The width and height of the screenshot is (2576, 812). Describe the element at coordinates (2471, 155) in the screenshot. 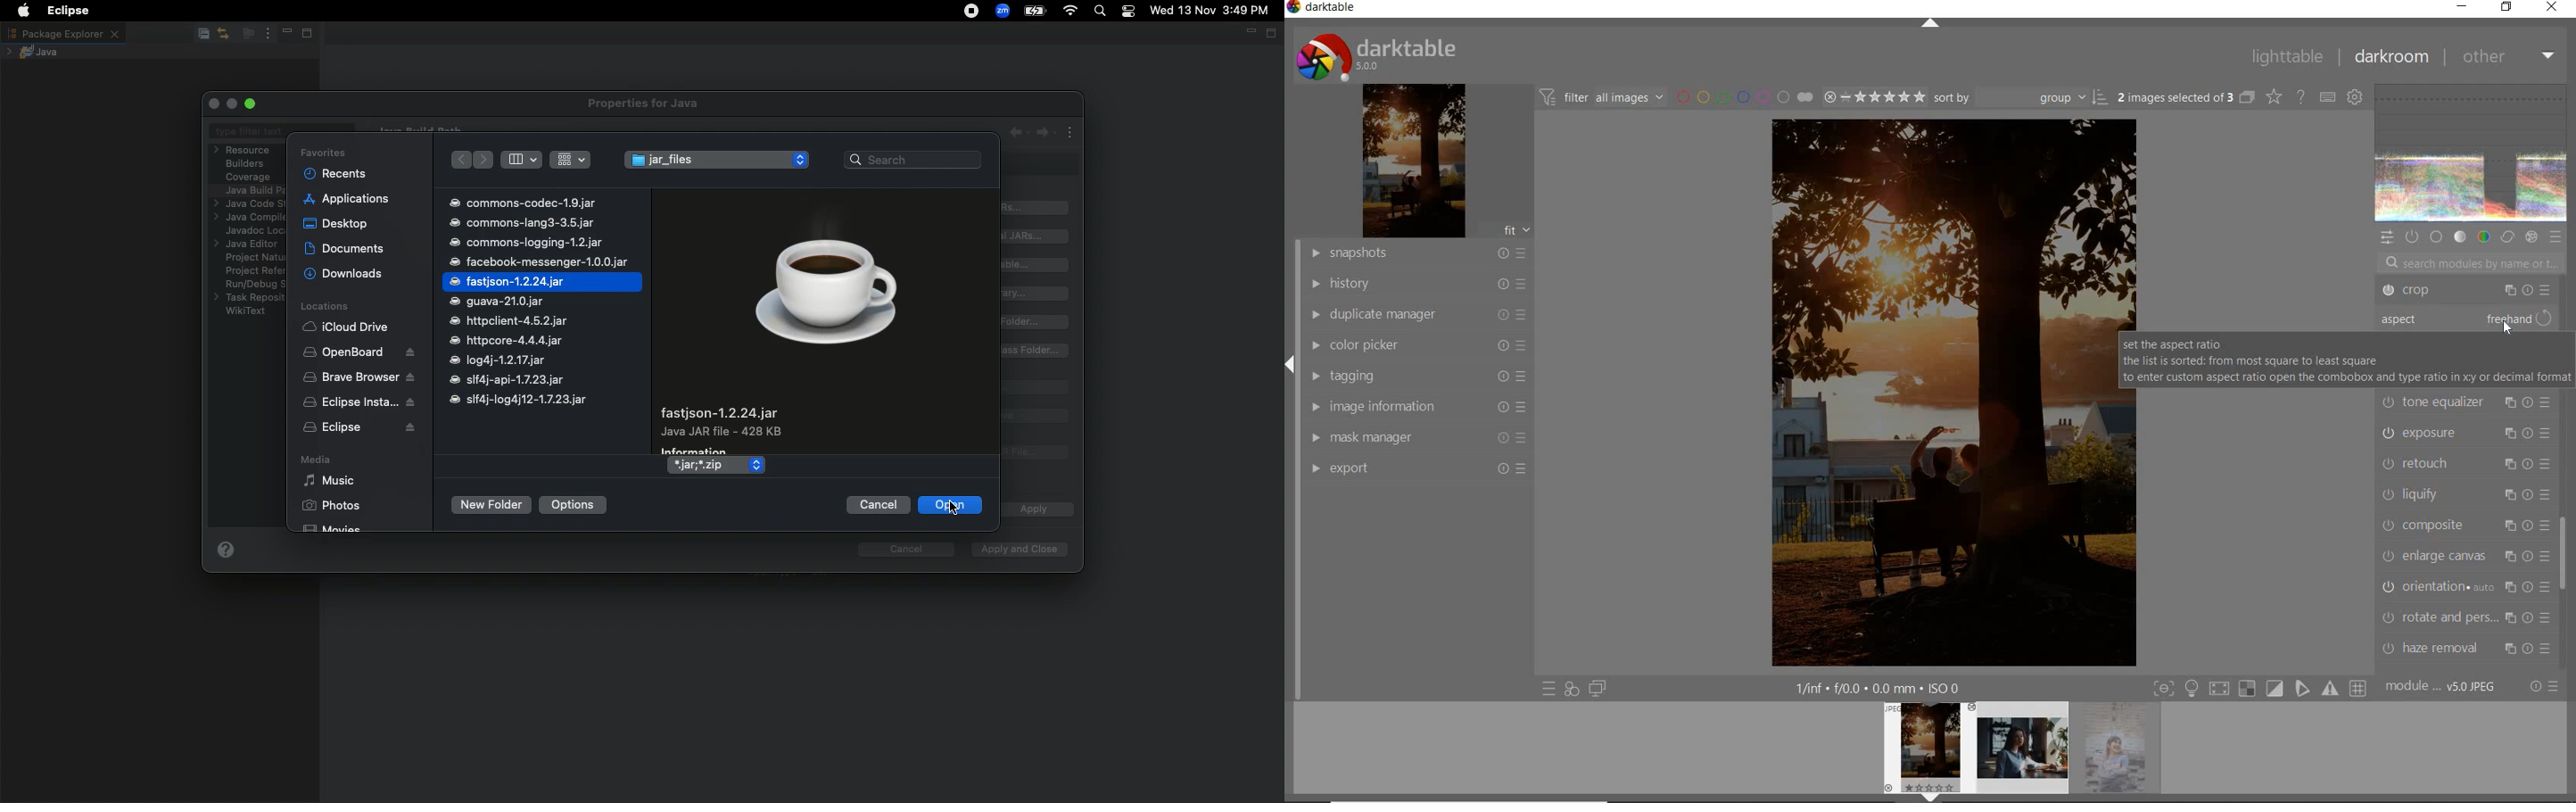

I see `waveform` at that location.